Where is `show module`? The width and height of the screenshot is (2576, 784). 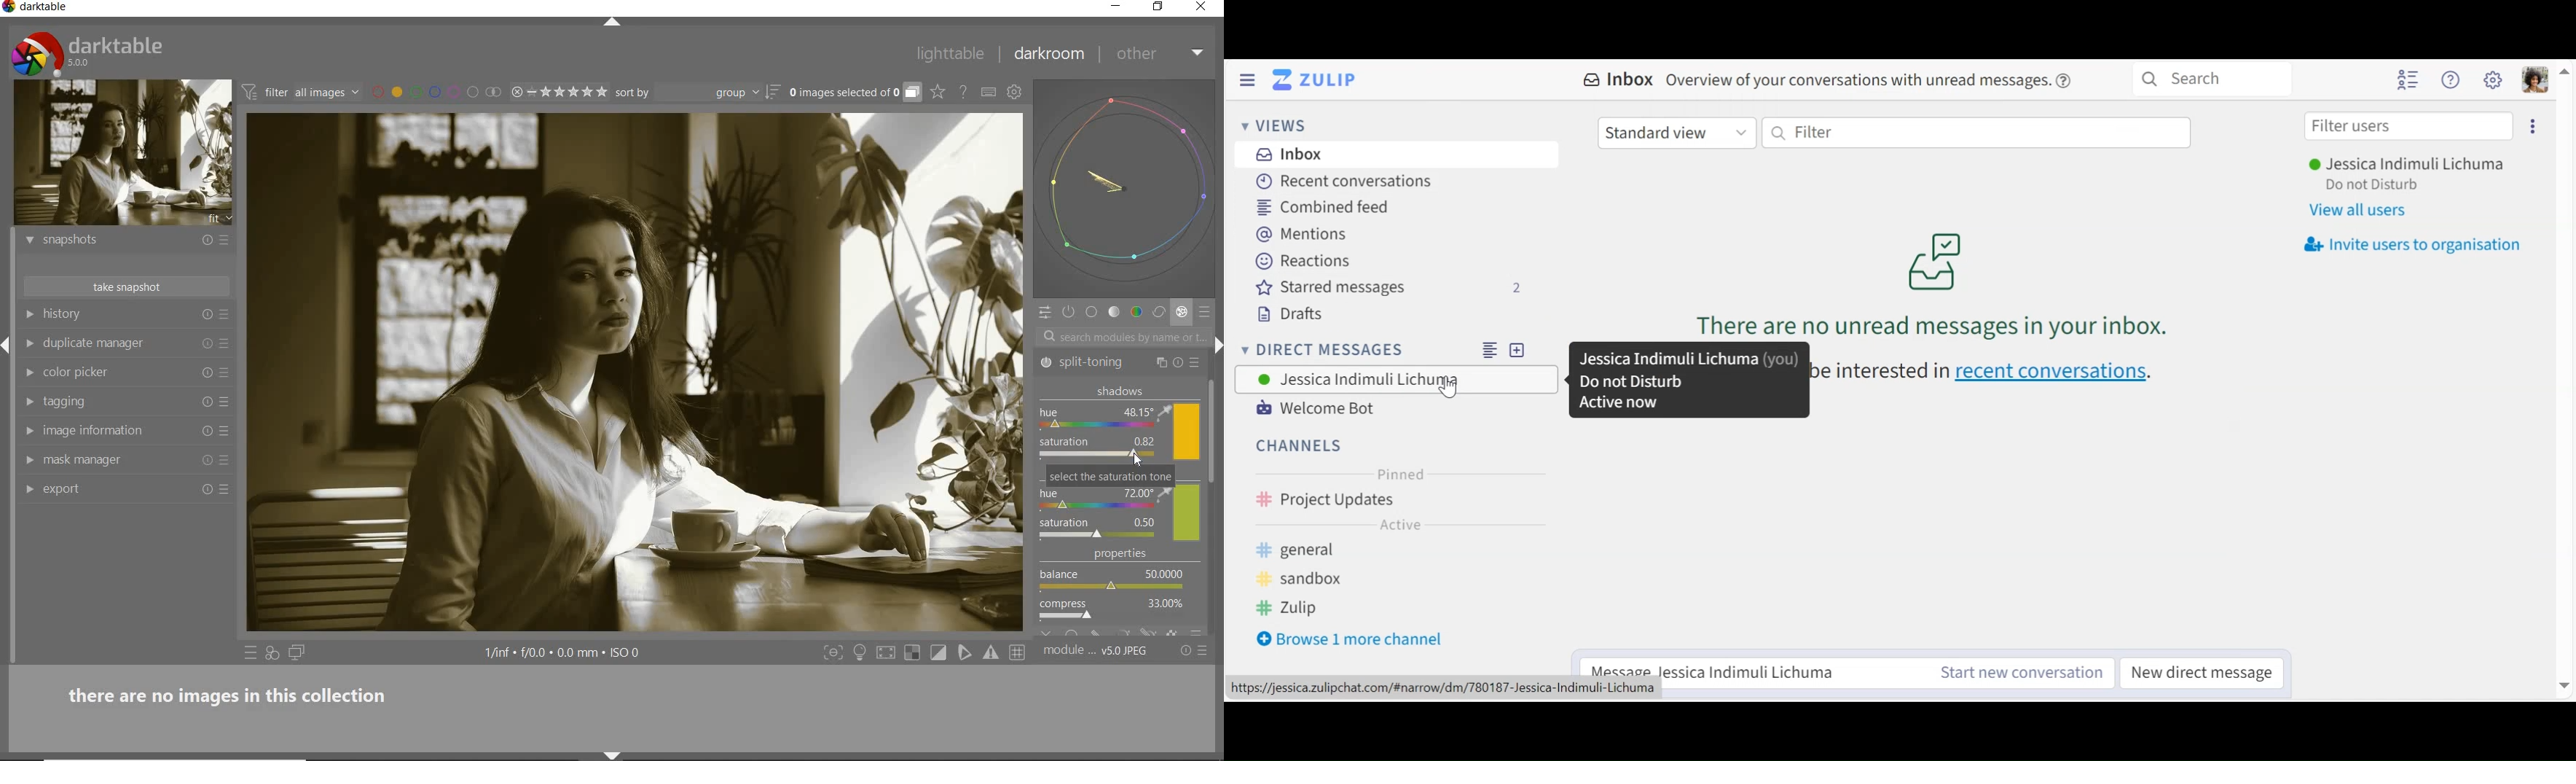 show module is located at coordinates (27, 402).